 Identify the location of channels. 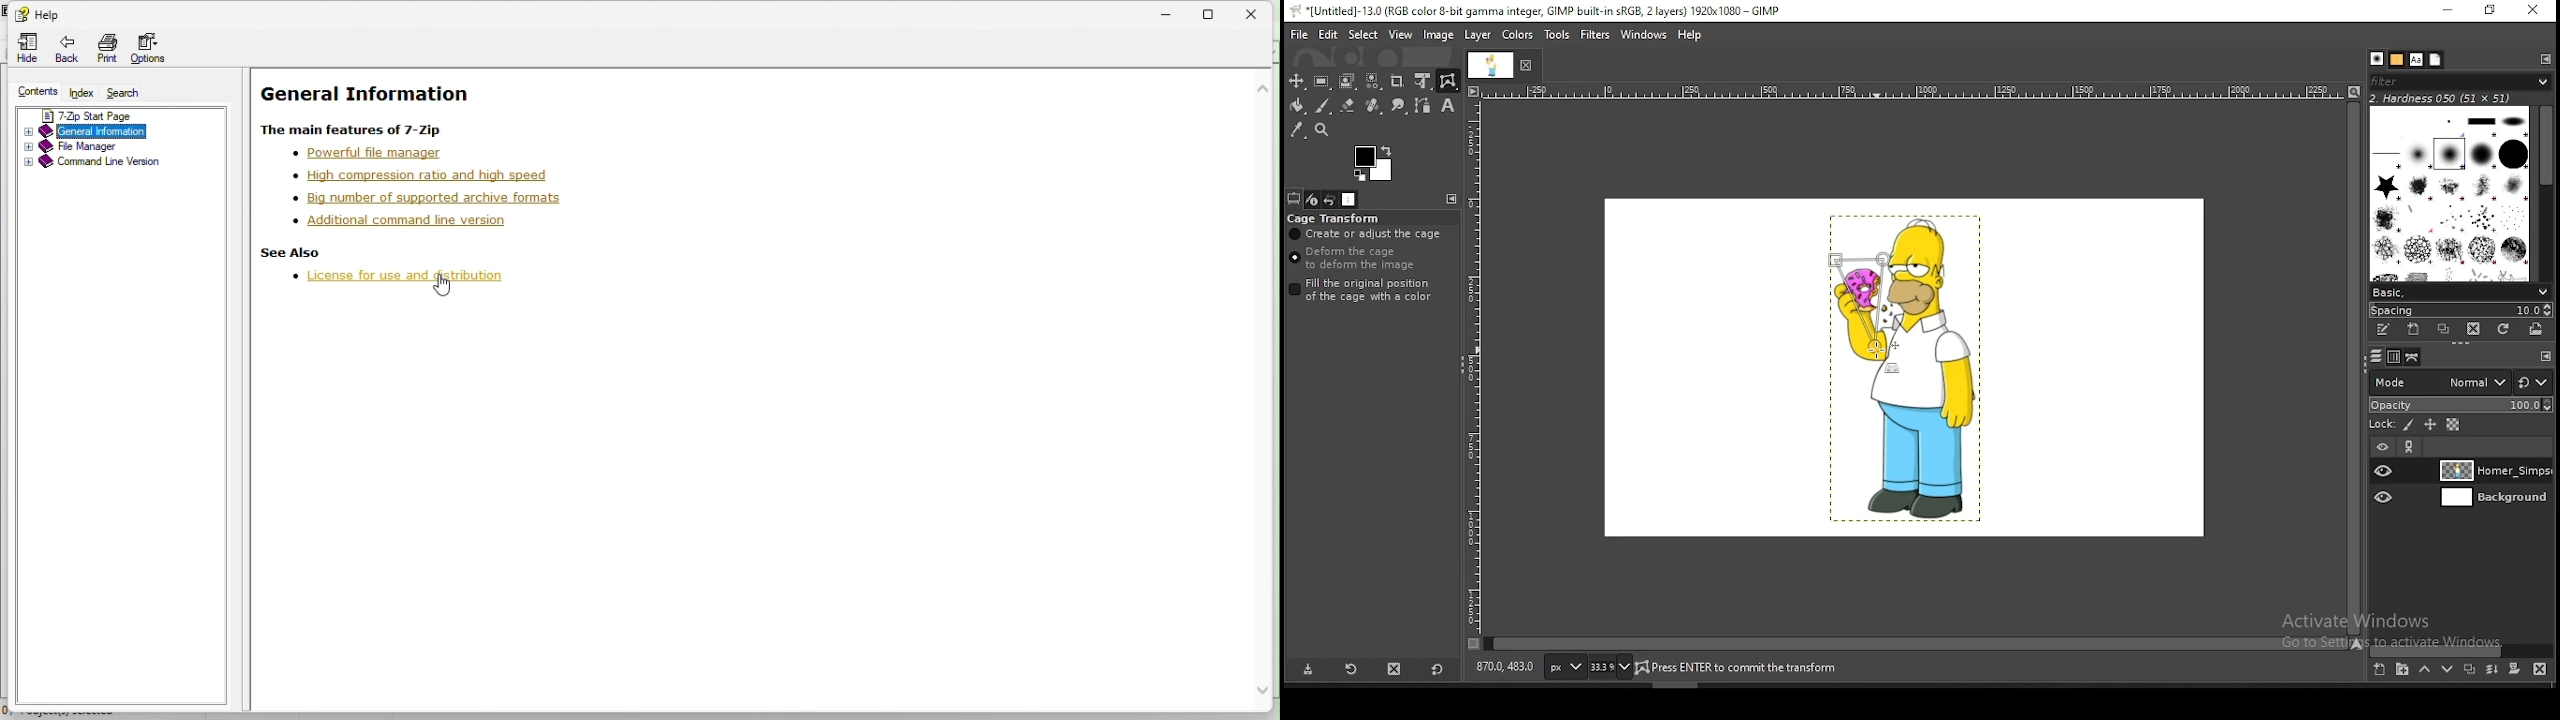
(2392, 356).